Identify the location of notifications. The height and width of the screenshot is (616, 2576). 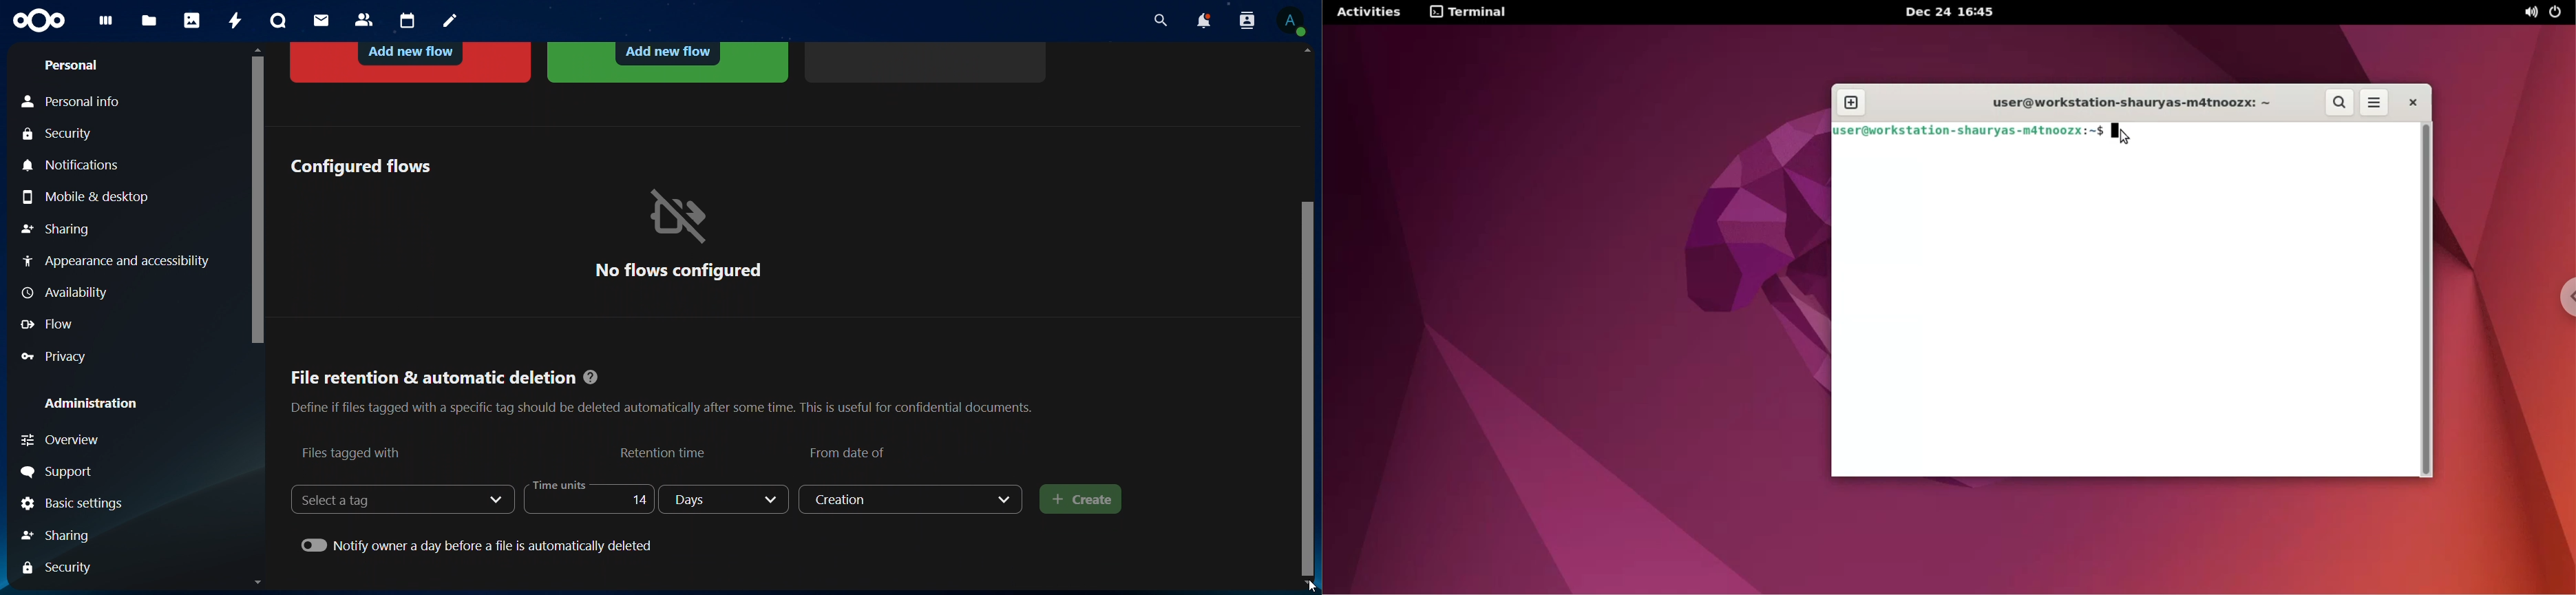
(1203, 21).